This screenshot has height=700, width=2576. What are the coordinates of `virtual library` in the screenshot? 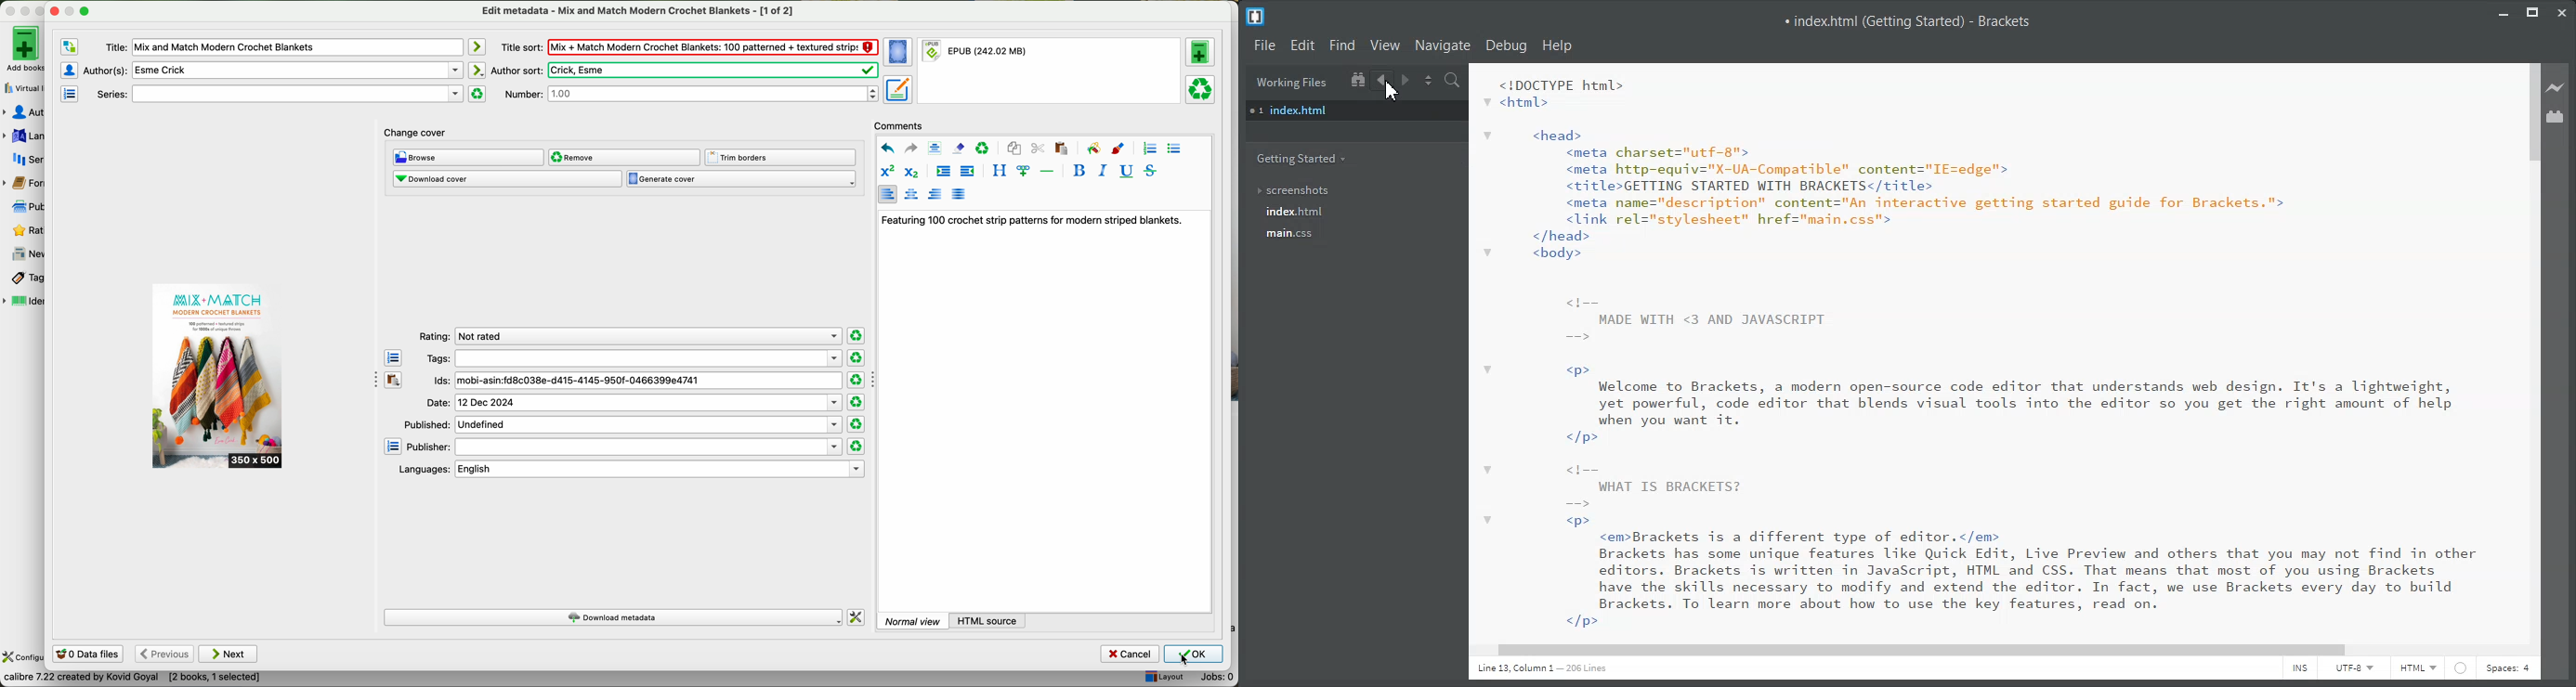 It's located at (22, 85).